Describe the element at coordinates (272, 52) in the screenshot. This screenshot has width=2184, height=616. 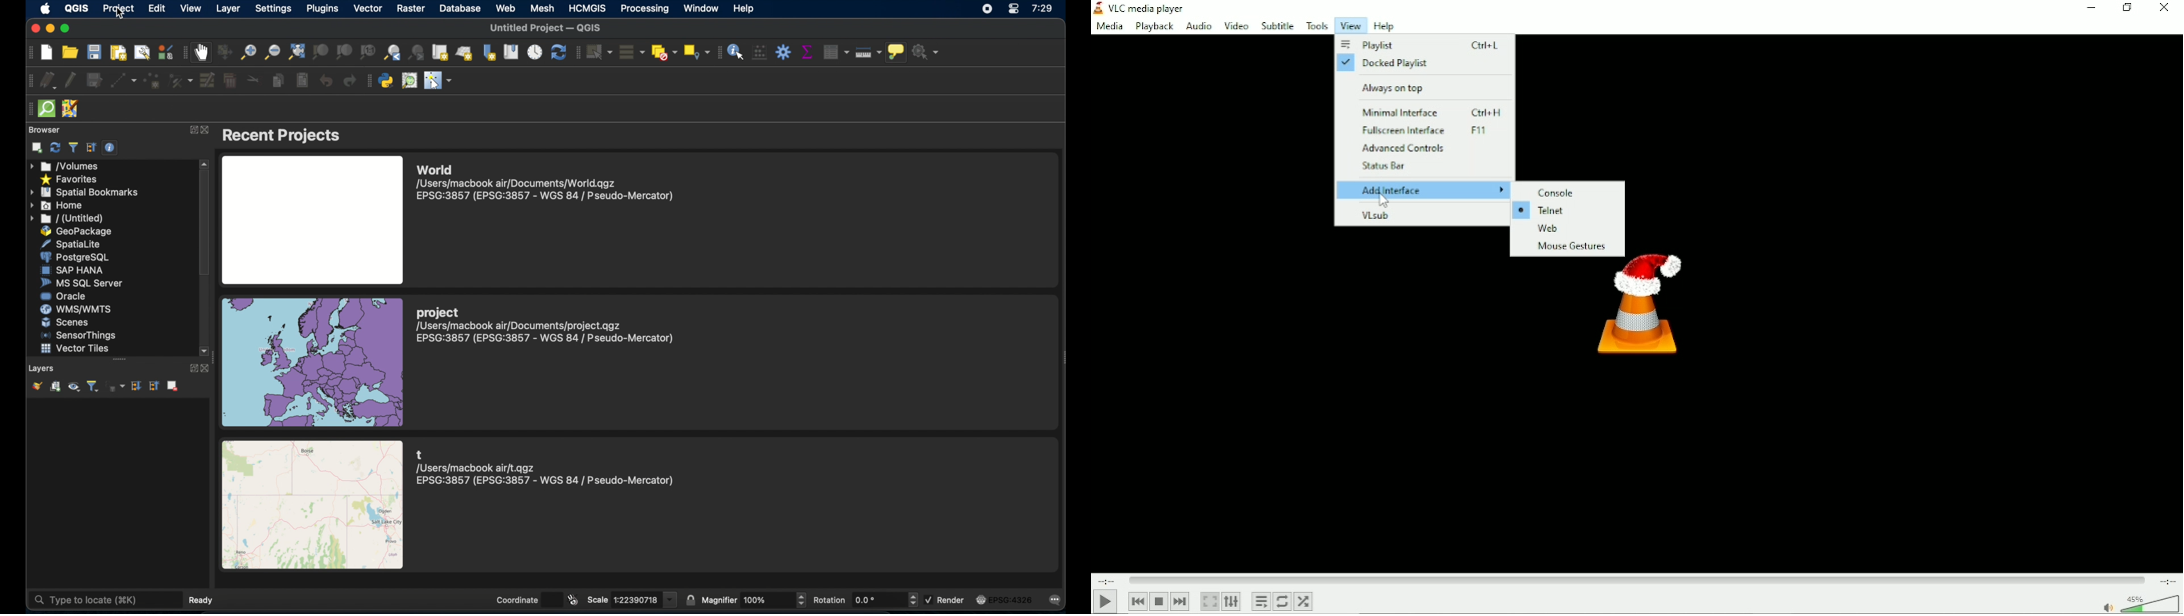
I see `zoom out` at that location.